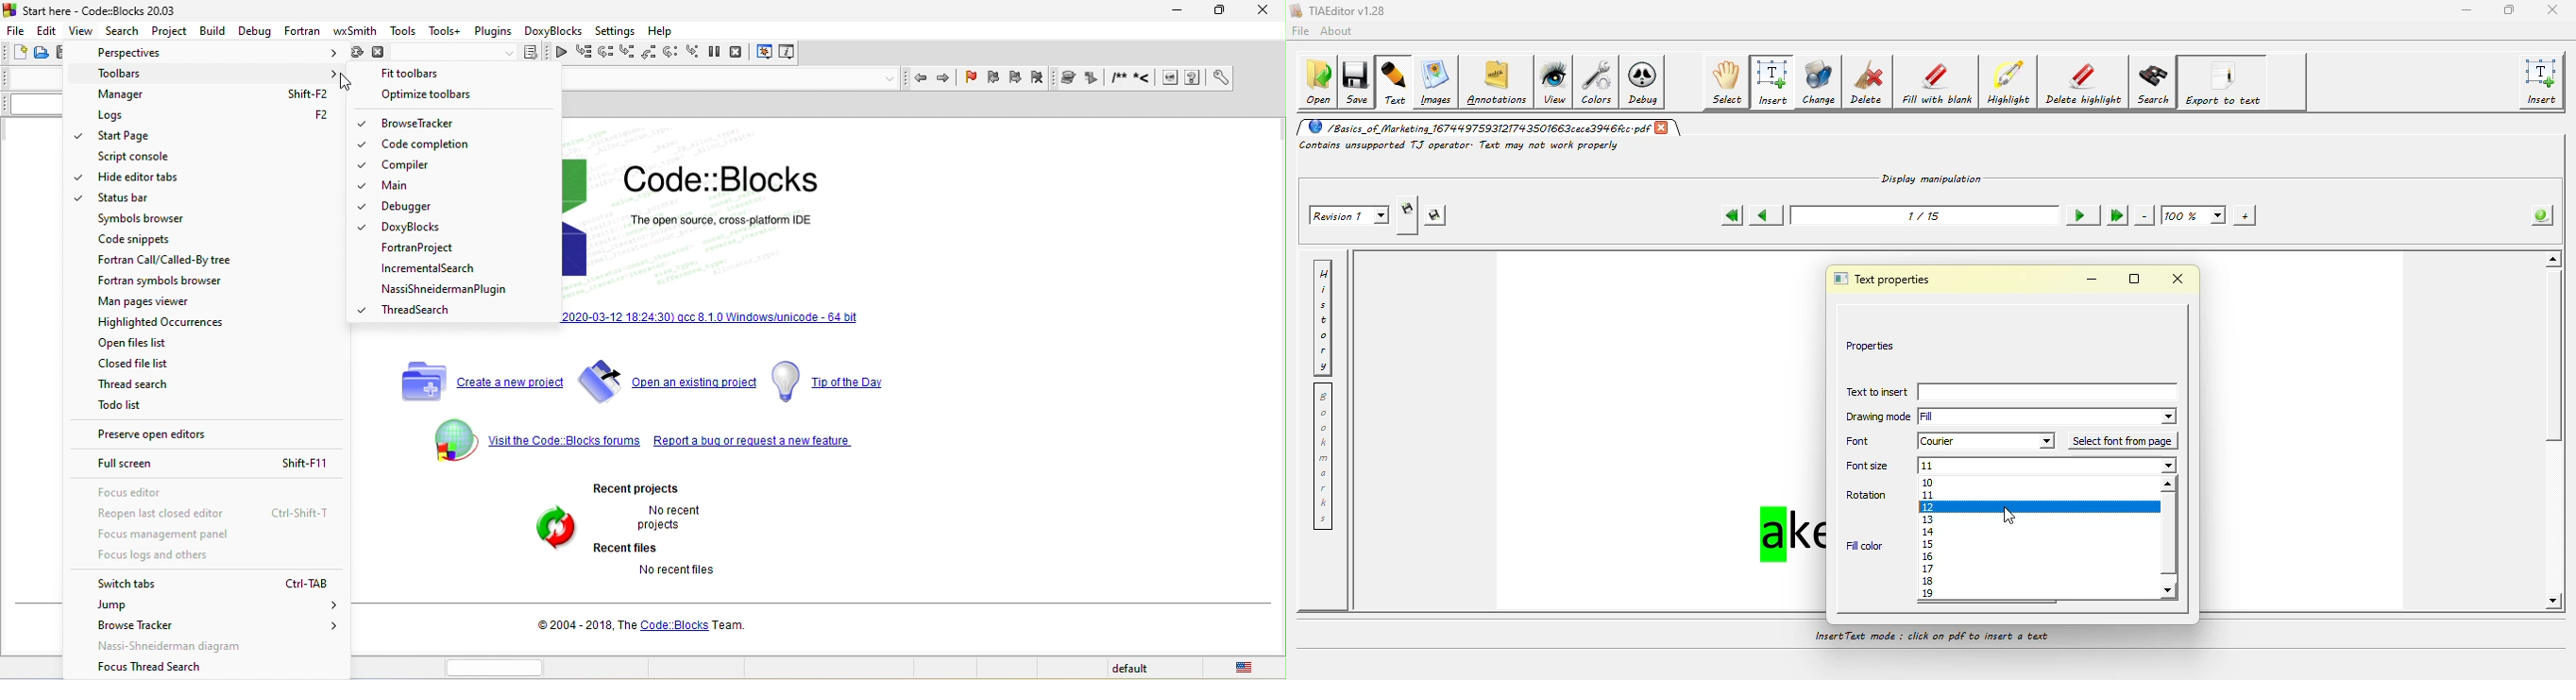 Image resolution: width=2576 pixels, height=700 pixels. I want to click on 11, so click(2049, 467).